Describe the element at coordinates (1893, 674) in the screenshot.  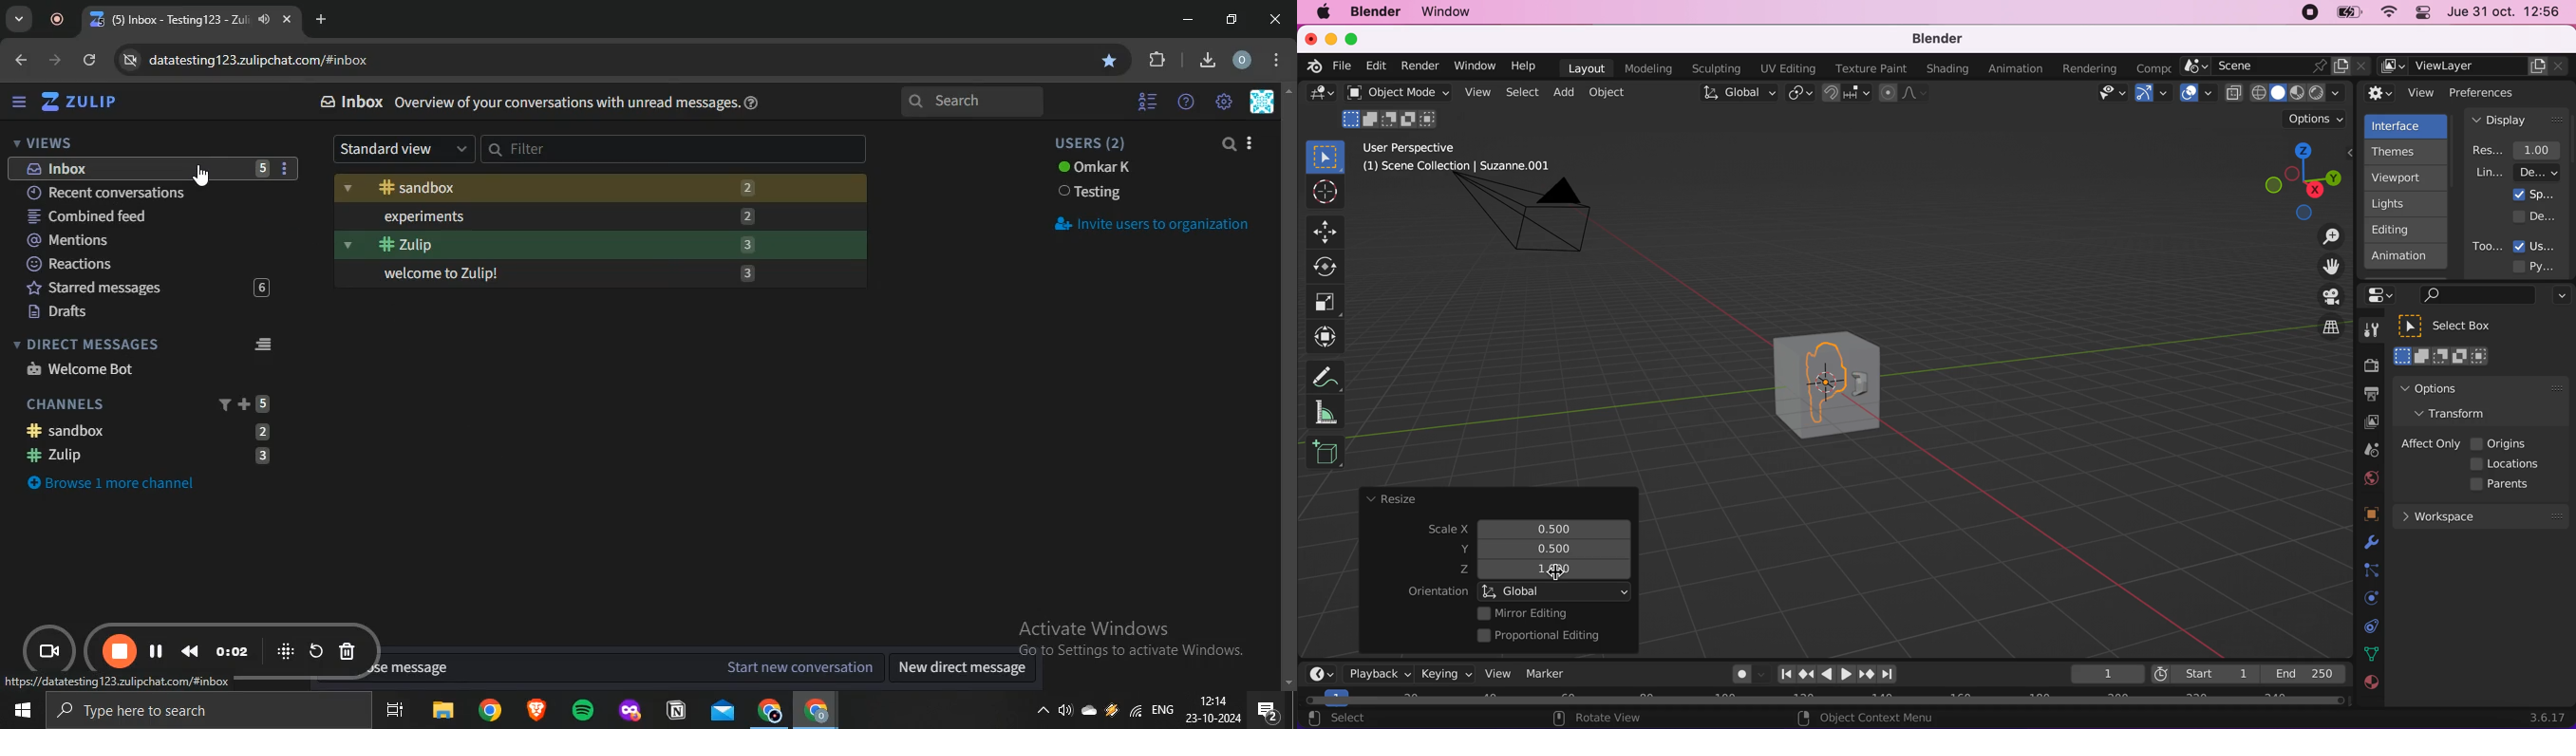
I see `jump to endpoint` at that location.